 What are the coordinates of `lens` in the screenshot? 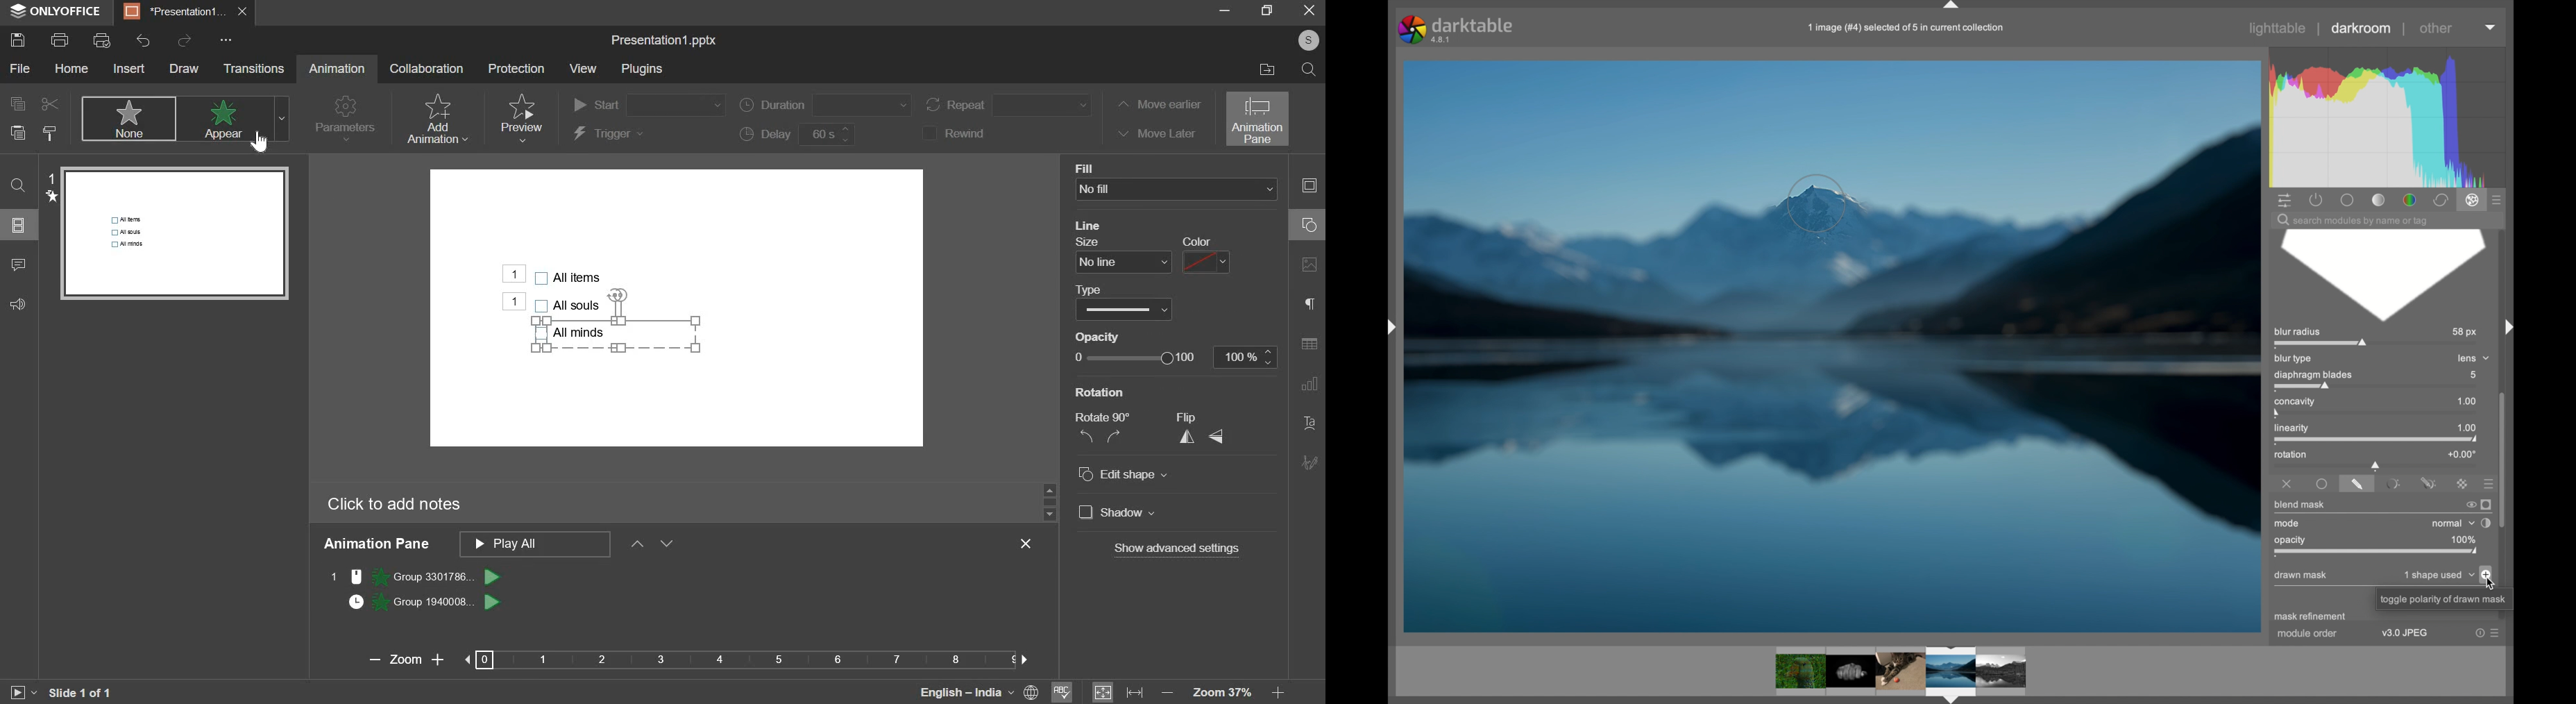 It's located at (2473, 357).